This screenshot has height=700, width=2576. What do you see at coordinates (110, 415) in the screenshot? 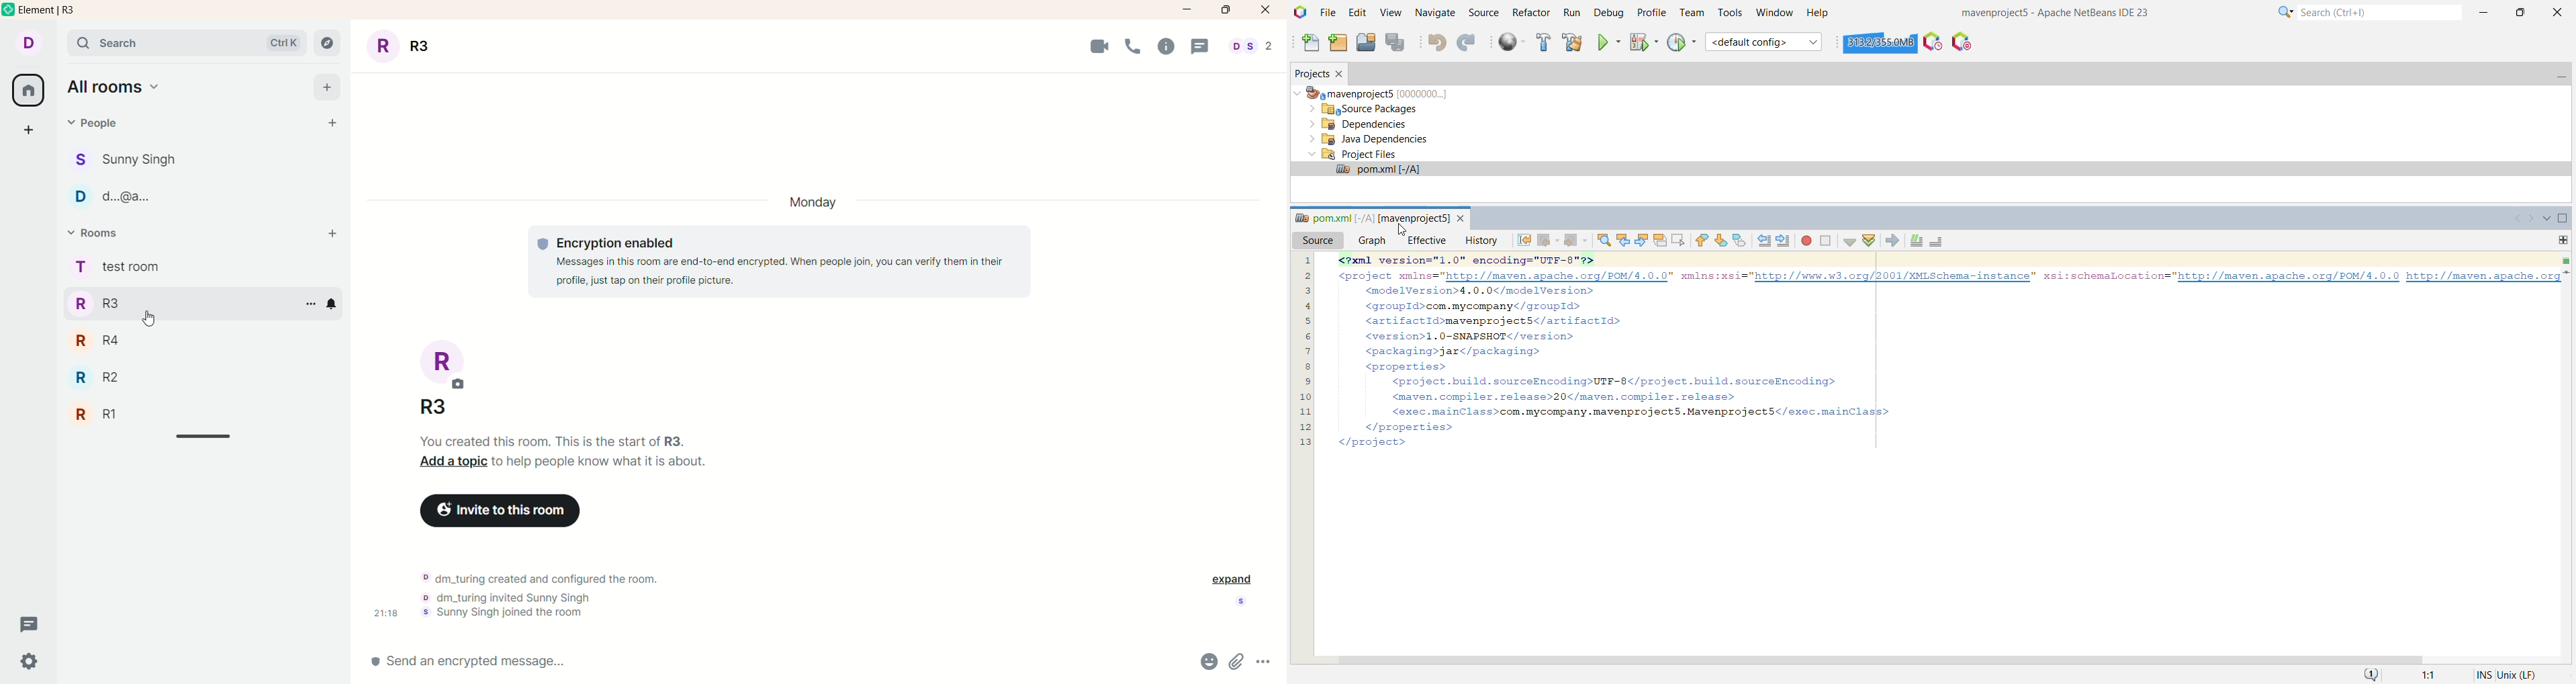
I see `R1` at bounding box center [110, 415].